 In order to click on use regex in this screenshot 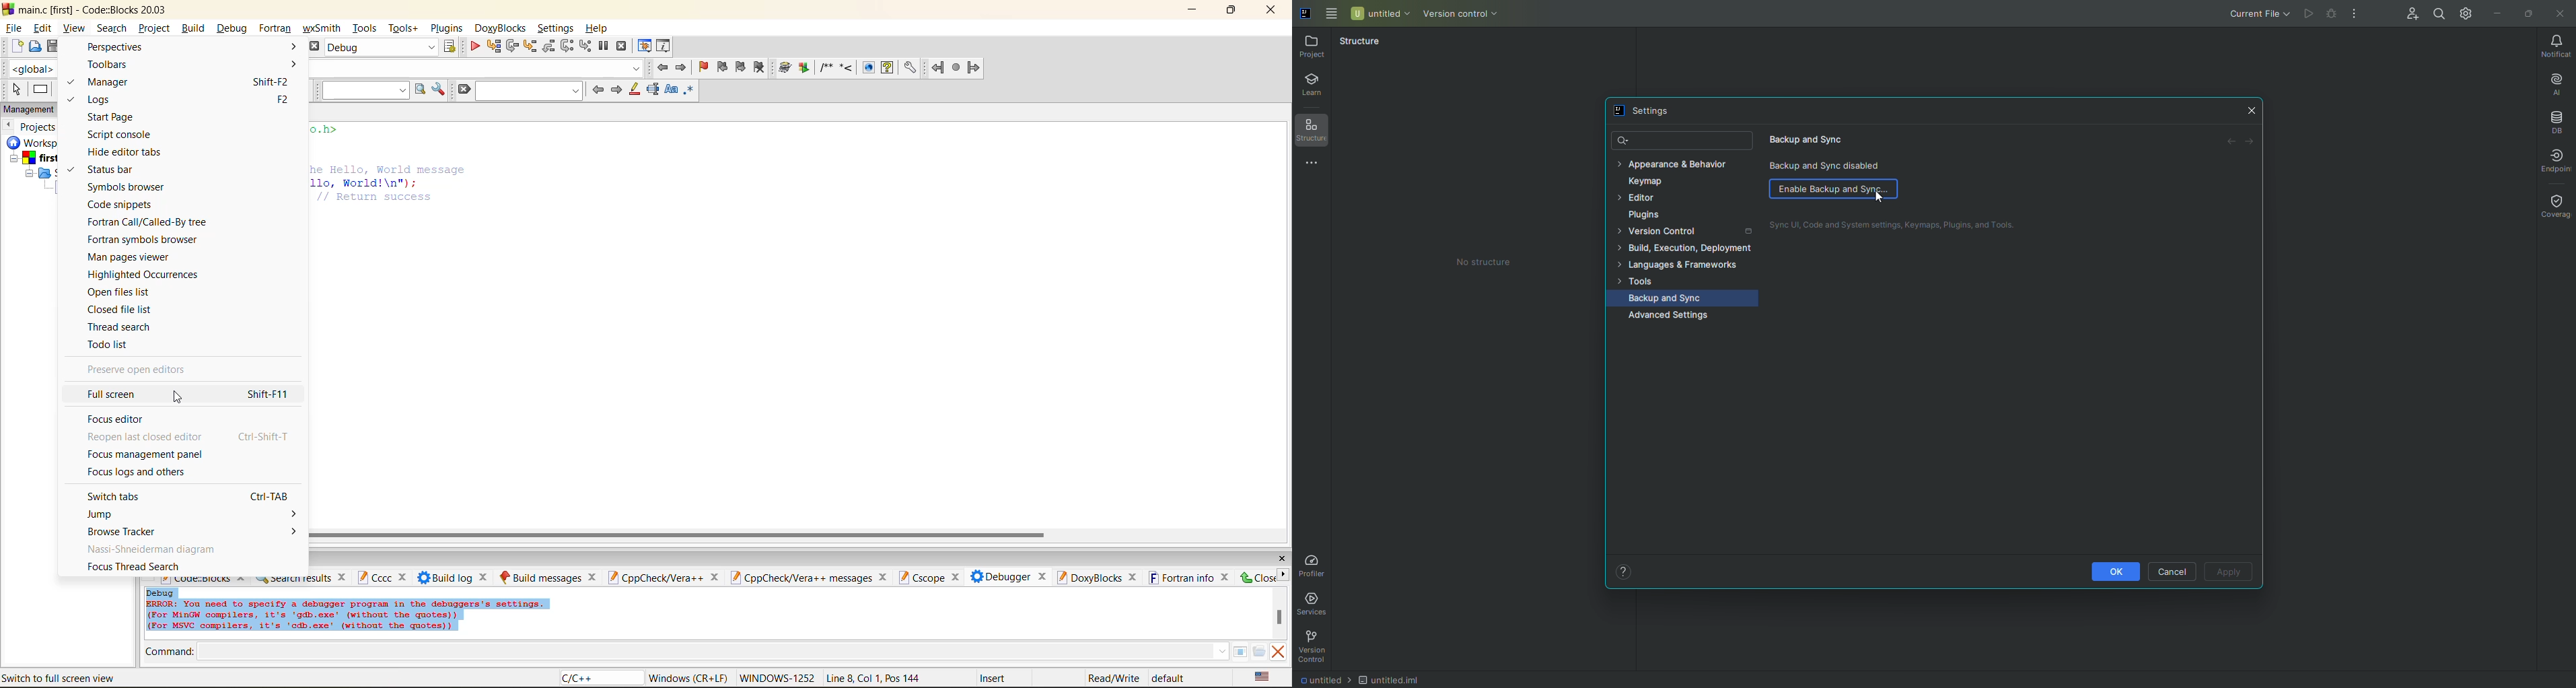, I will do `click(690, 91)`.